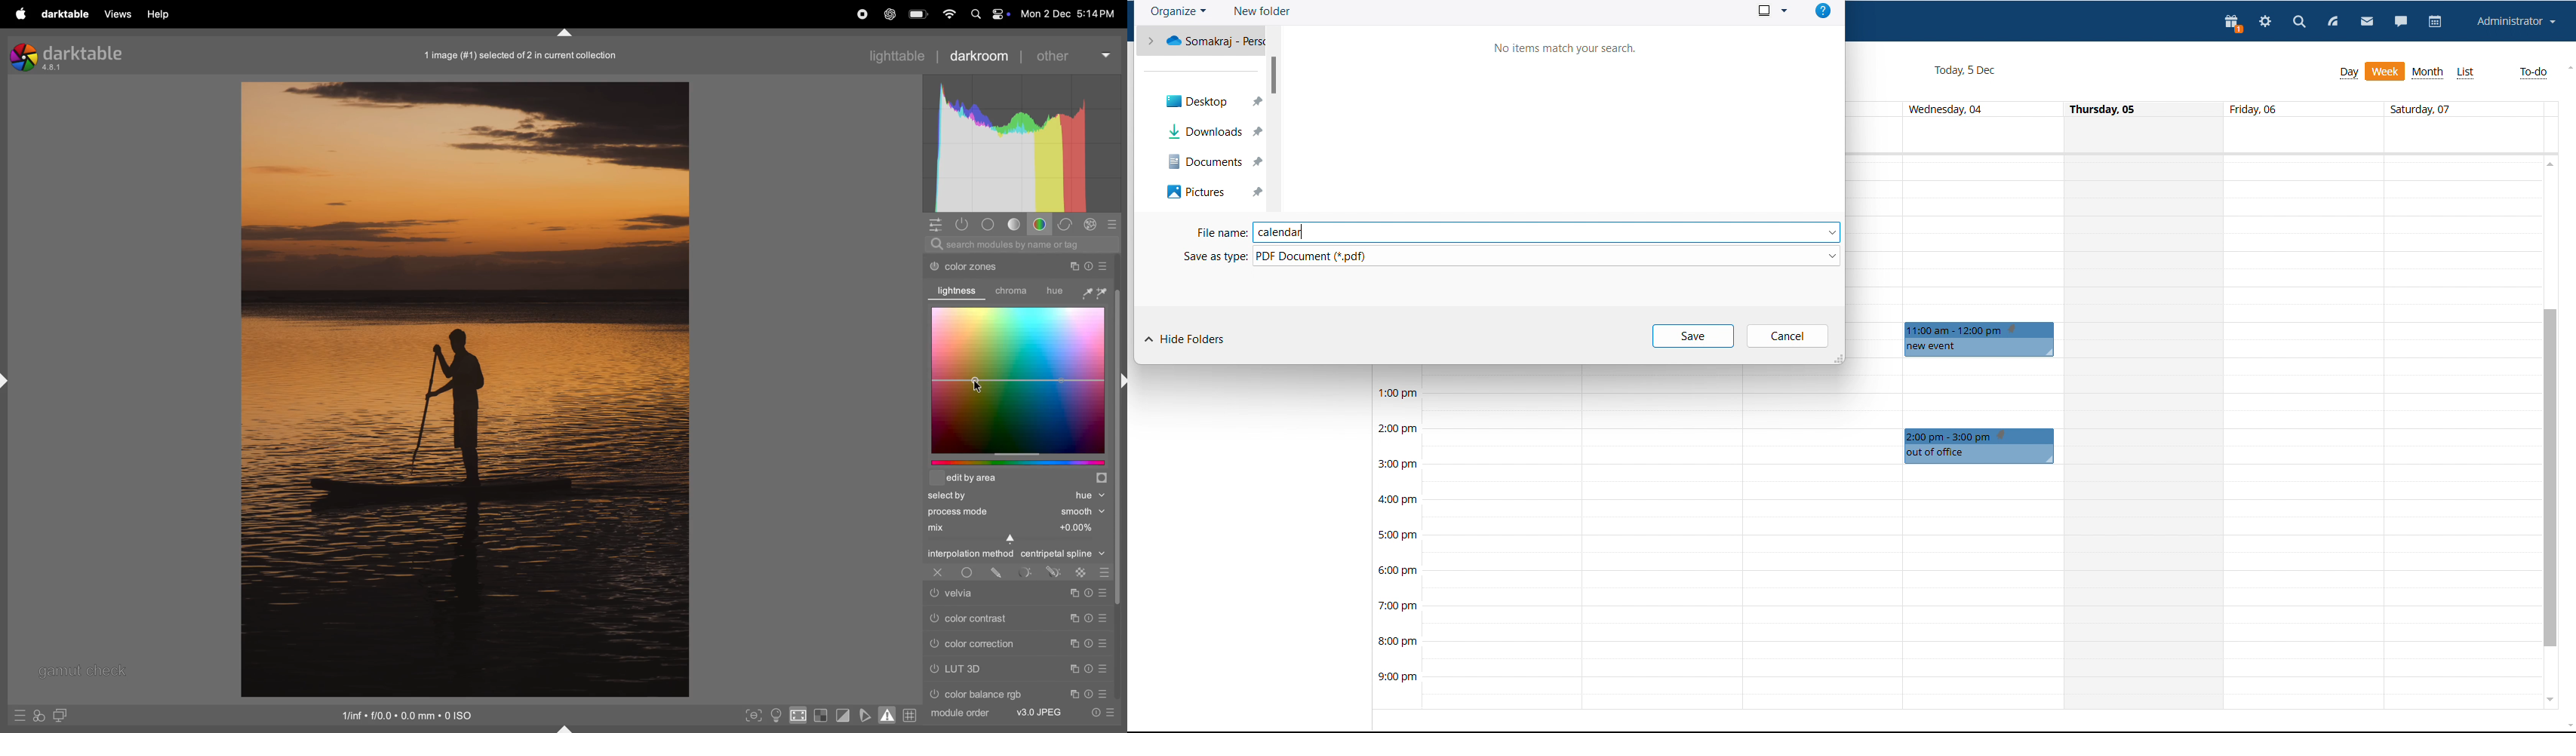 The height and width of the screenshot is (756, 2576). What do you see at coordinates (867, 715) in the screenshot?
I see `toggle soft proffing` at bounding box center [867, 715].